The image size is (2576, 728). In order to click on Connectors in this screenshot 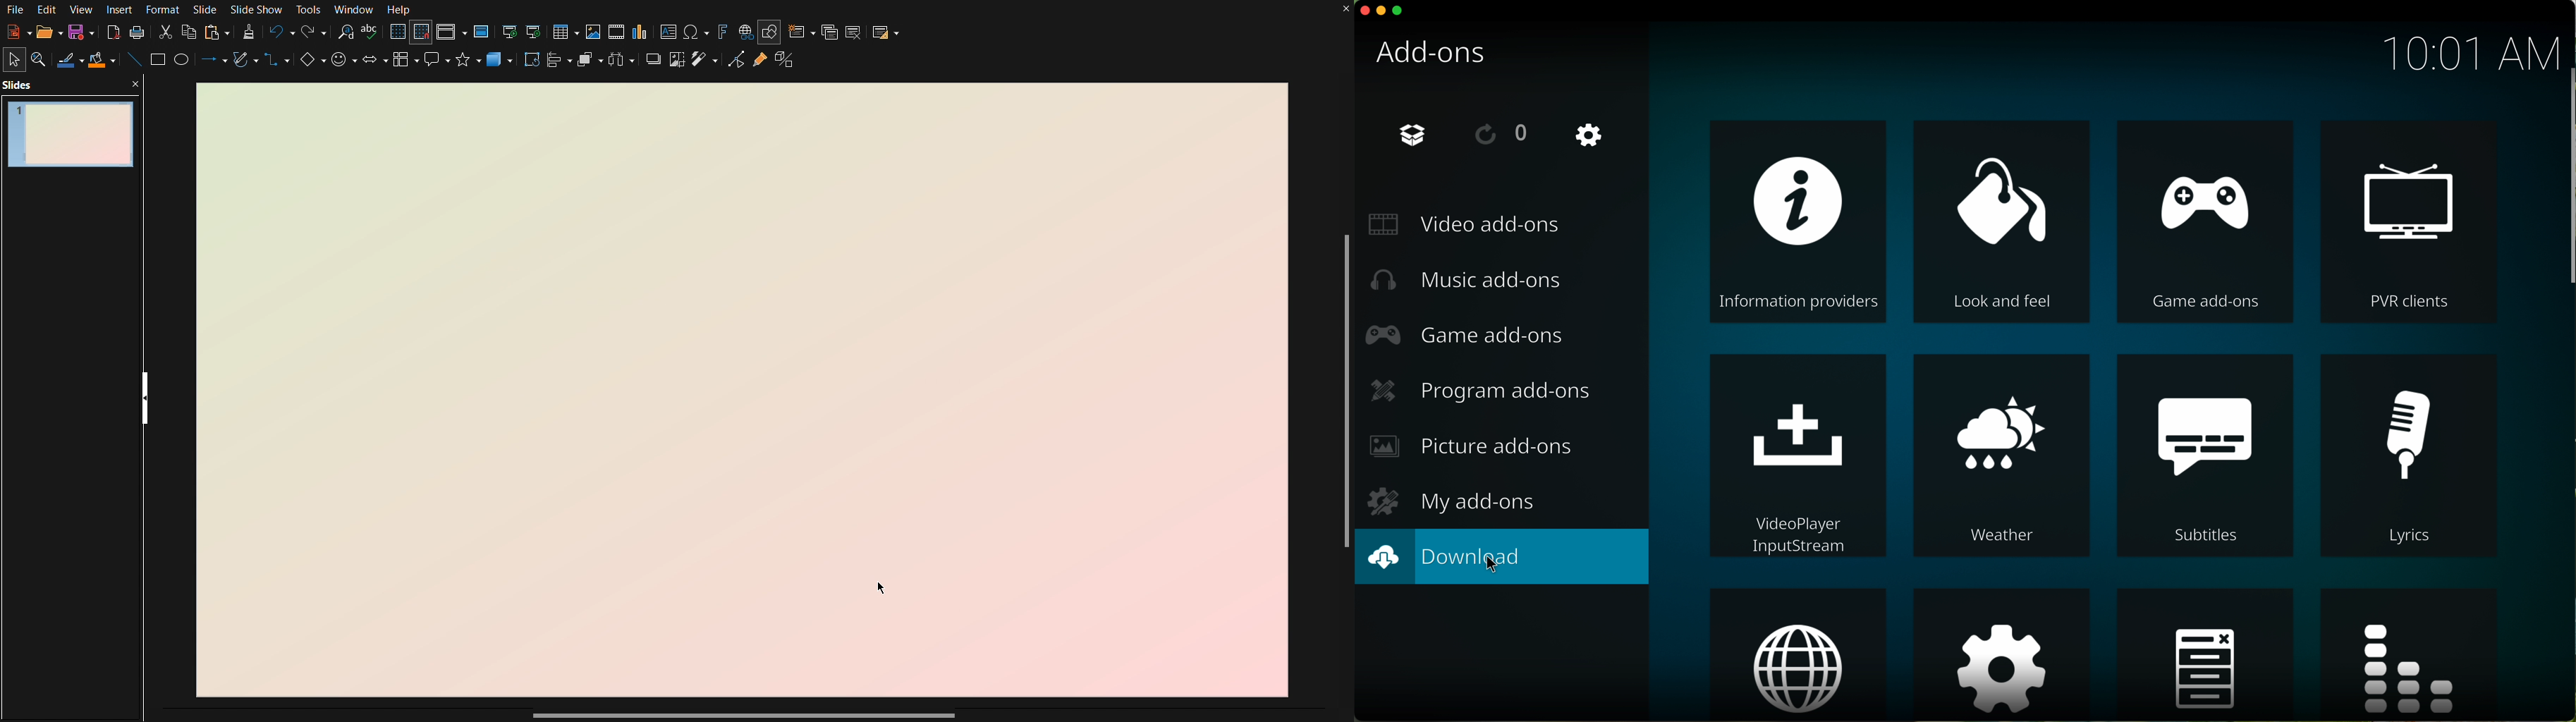, I will do `click(278, 66)`.